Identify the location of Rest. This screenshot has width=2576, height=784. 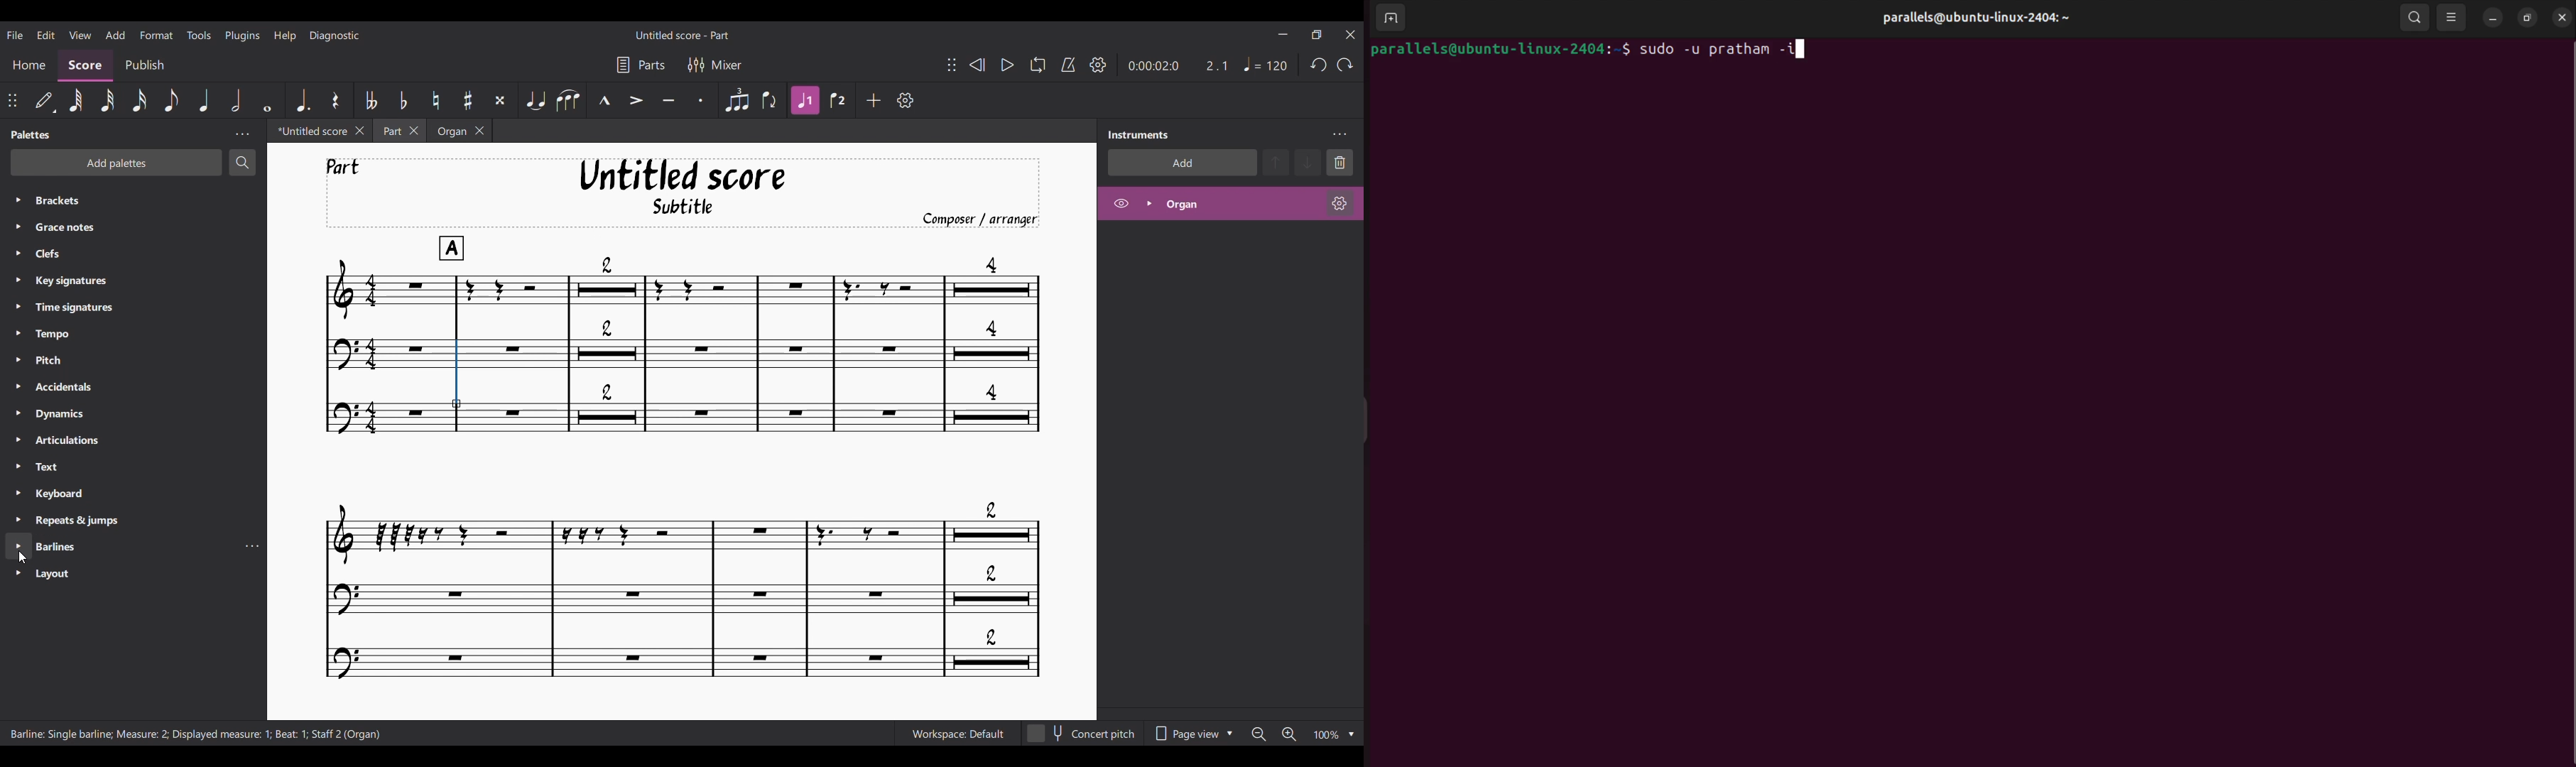
(335, 100).